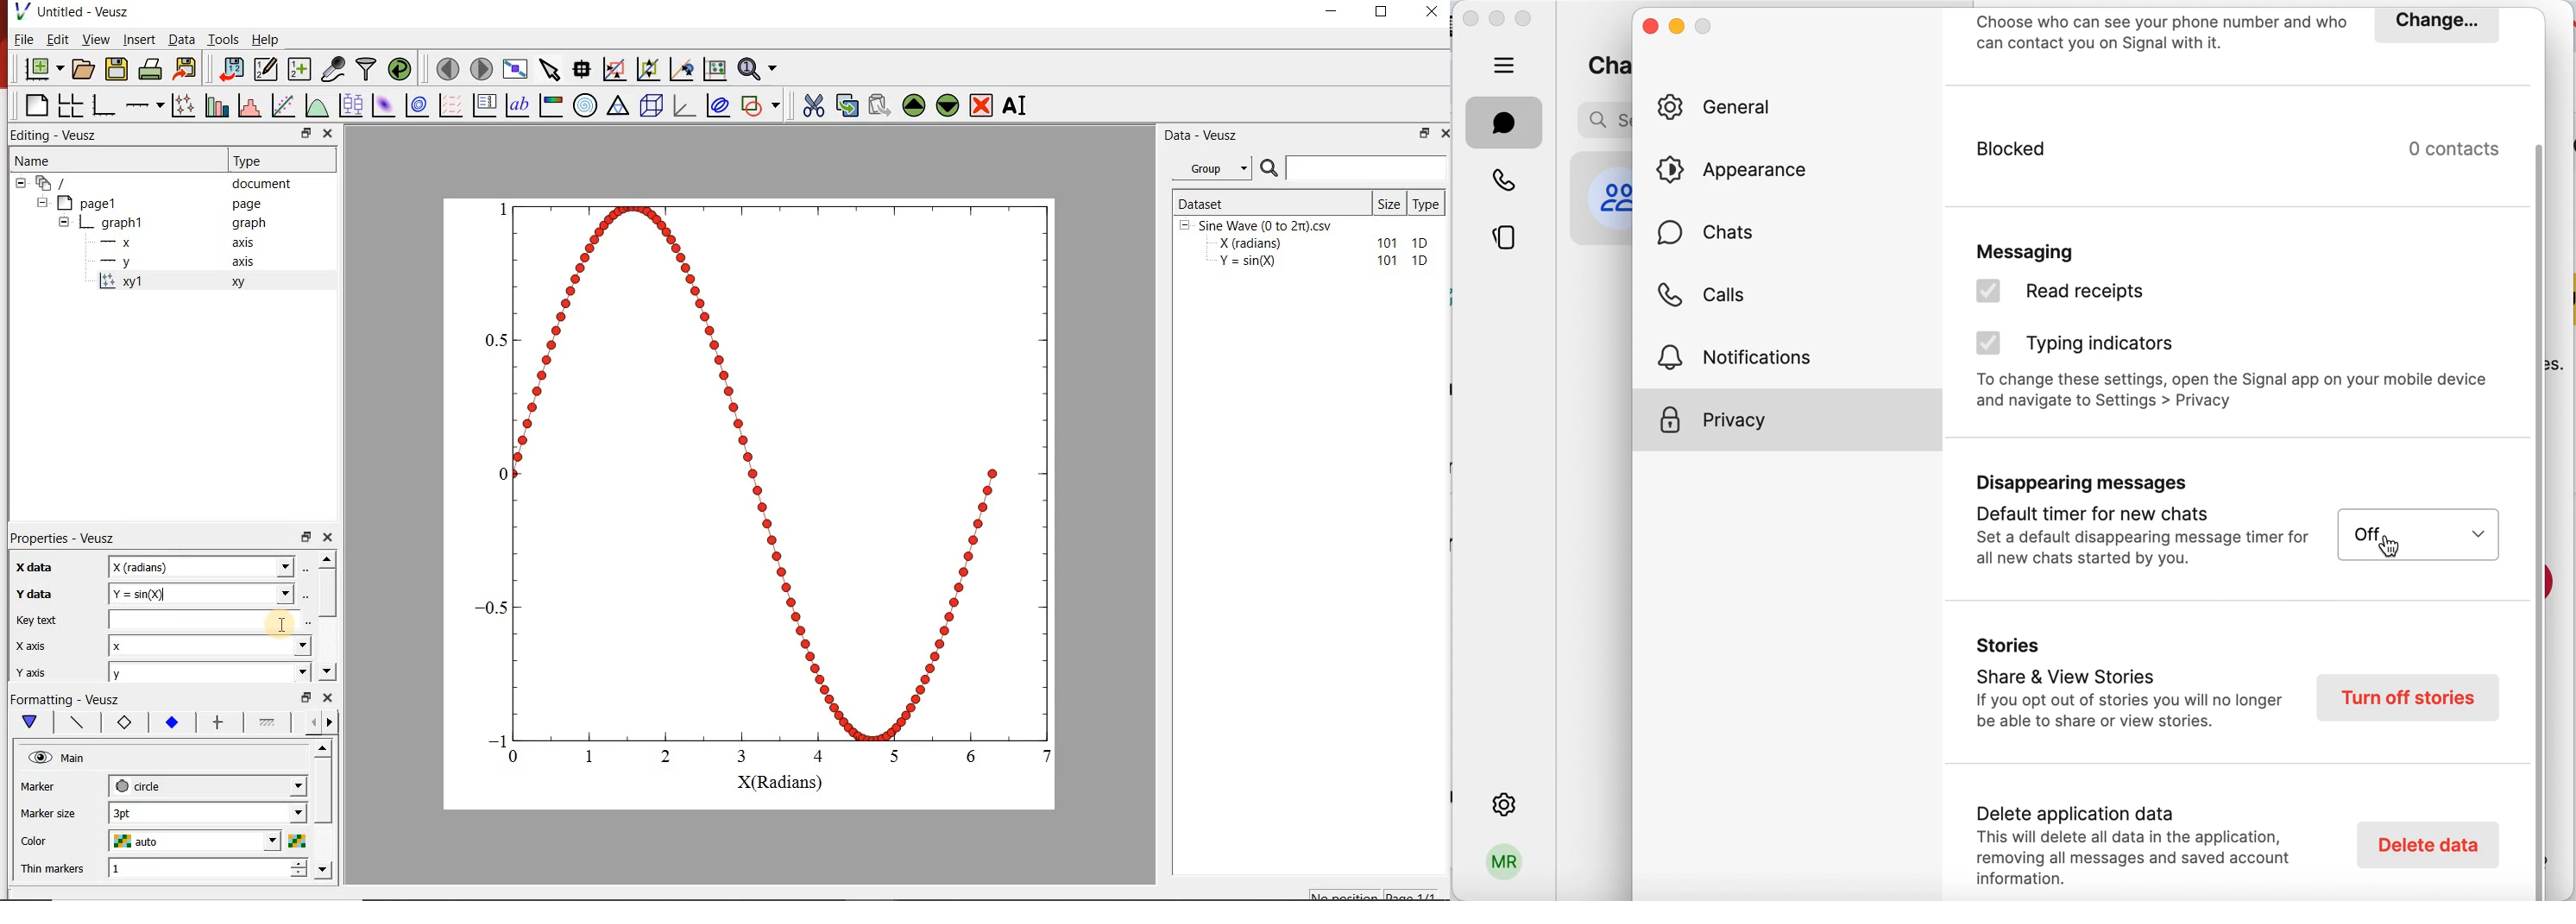 The height and width of the screenshot is (924, 2576). Describe the element at coordinates (1382, 12) in the screenshot. I see `Maximize` at that location.